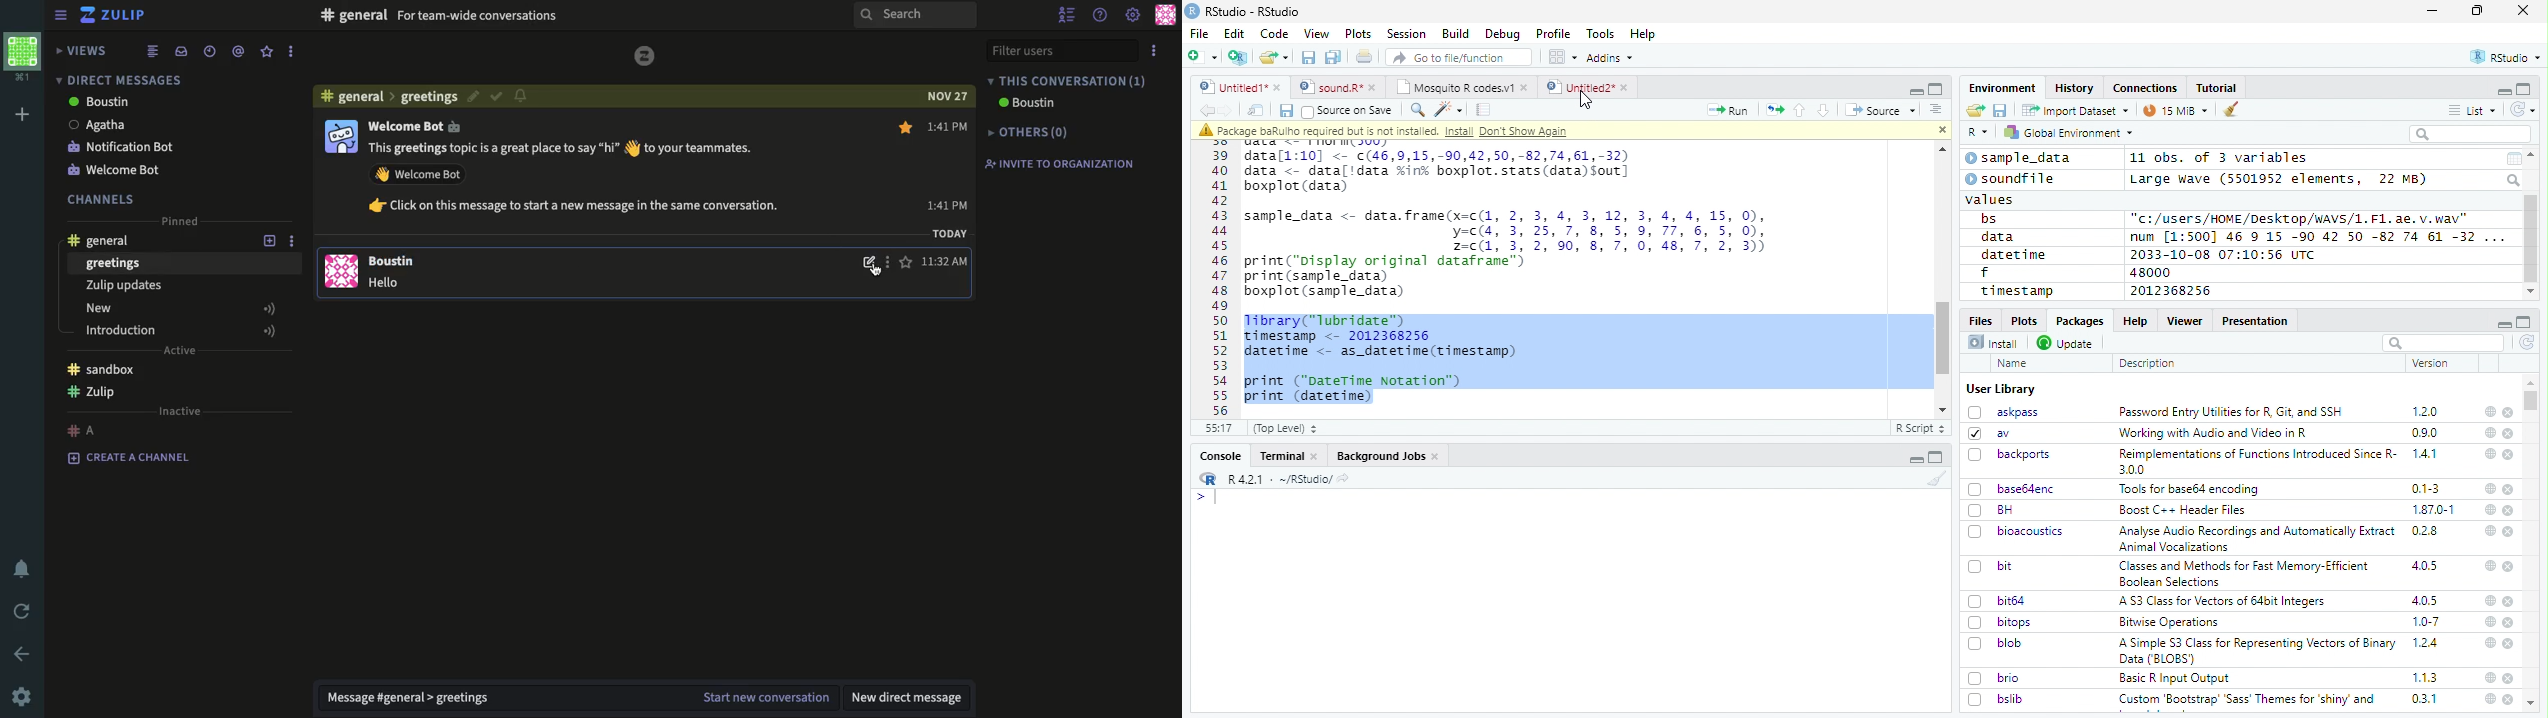 The width and height of the screenshot is (2548, 728). Describe the element at coordinates (1934, 109) in the screenshot. I see `Show document outline` at that location.